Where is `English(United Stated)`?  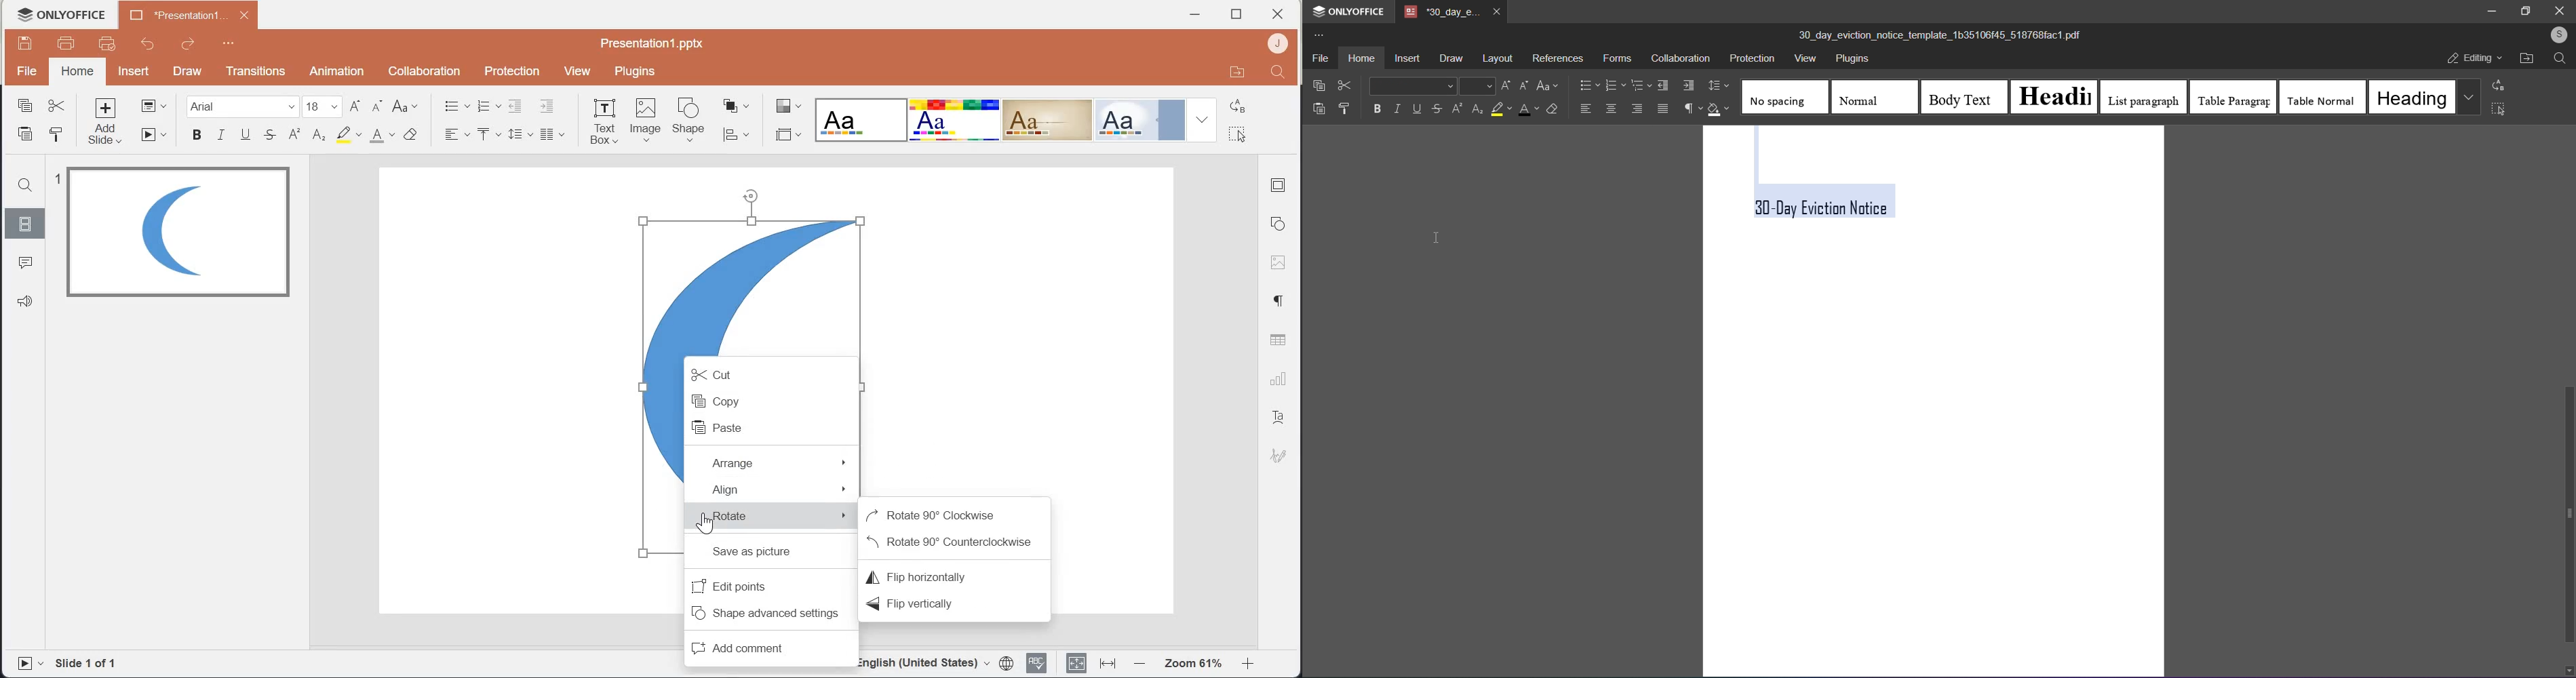
English(United Stated) is located at coordinates (924, 665).